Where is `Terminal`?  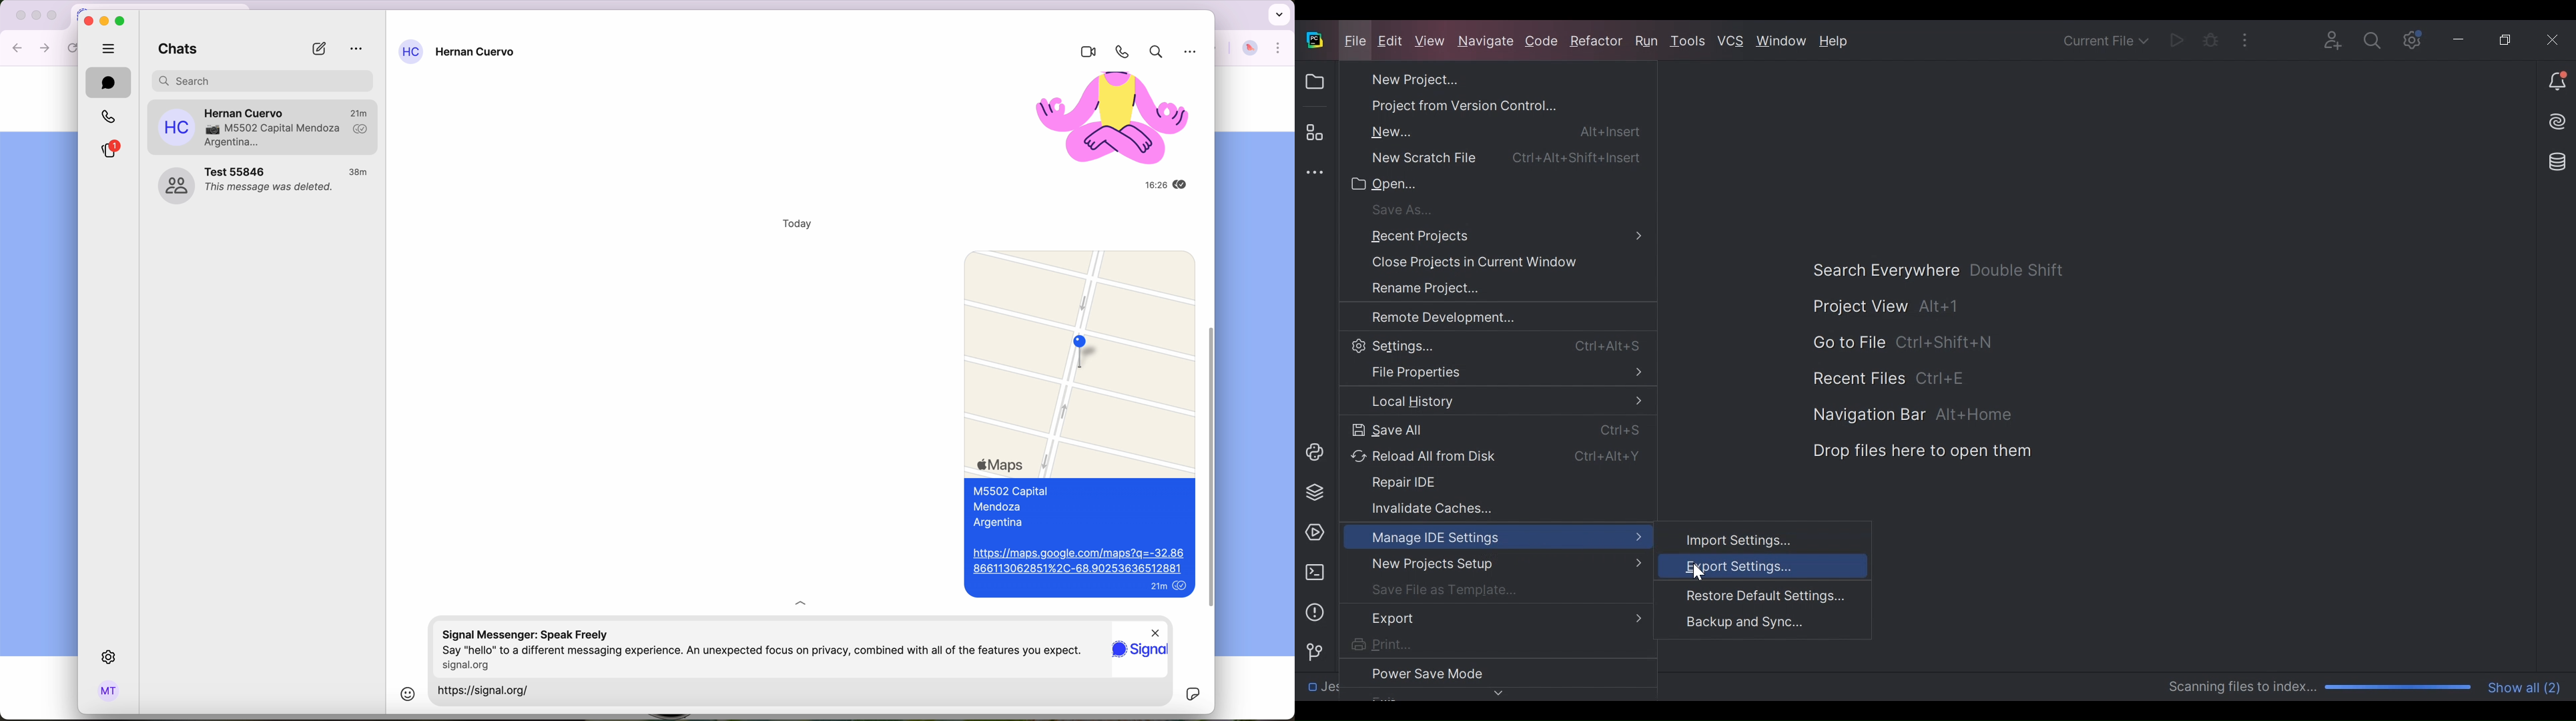 Terminal is located at coordinates (1311, 572).